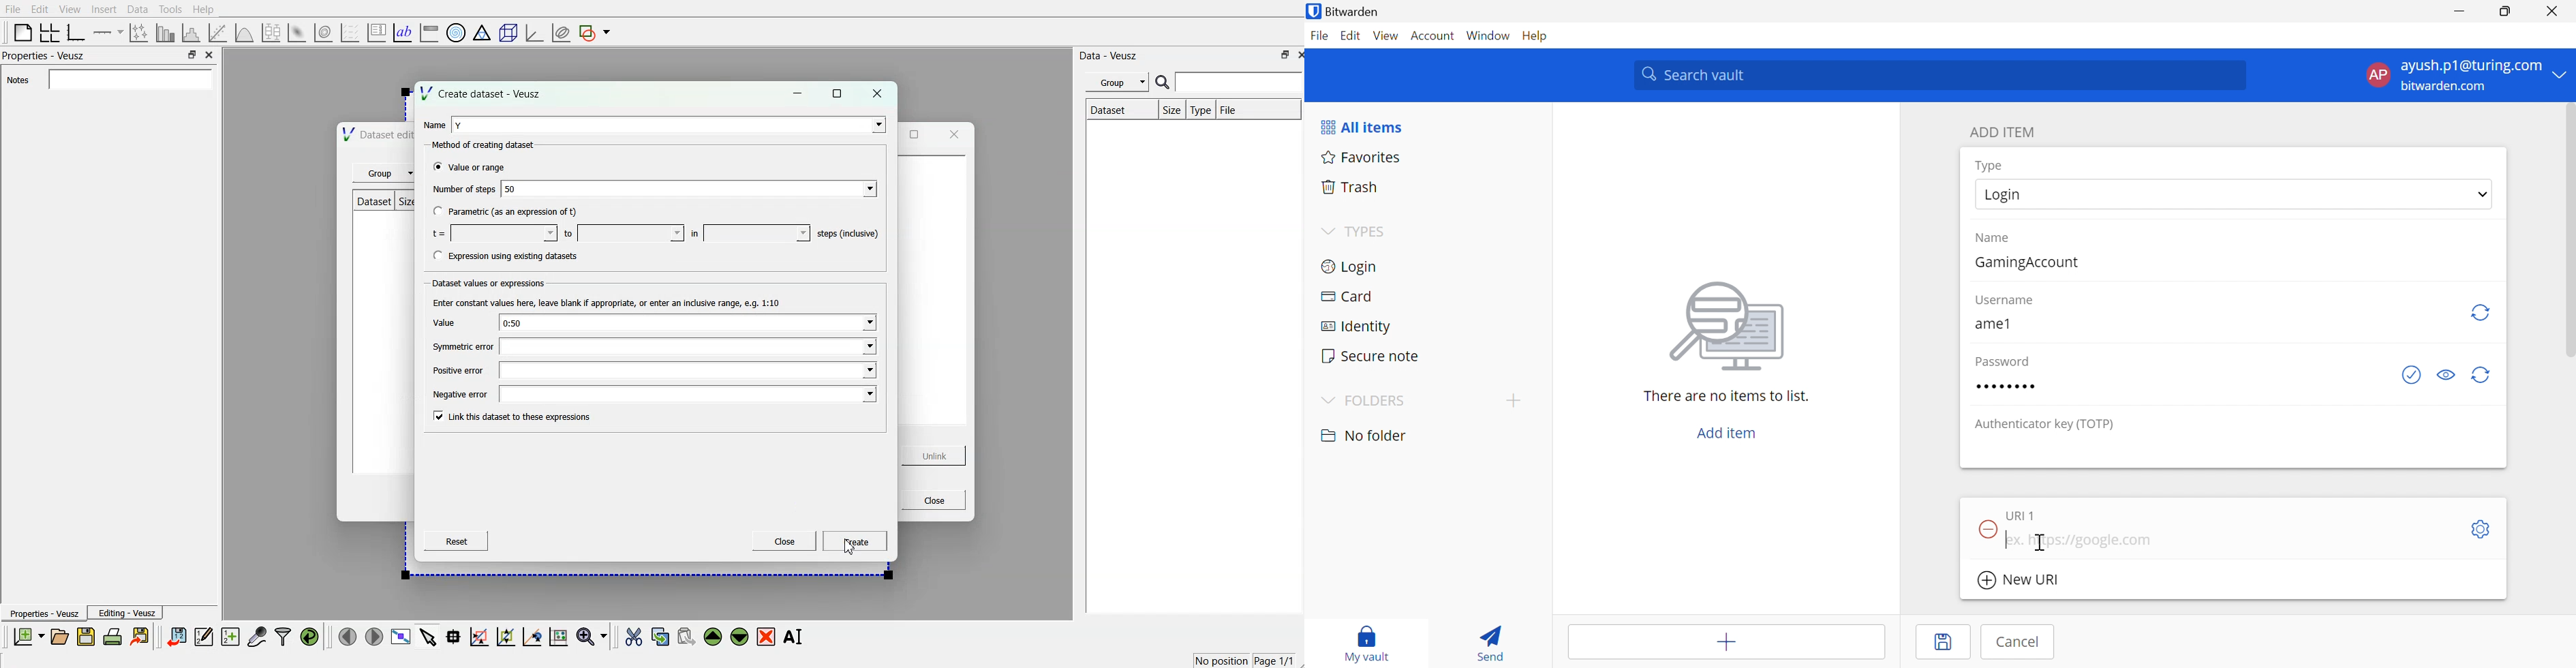 Image resolution: width=2576 pixels, height=672 pixels. What do you see at coordinates (1995, 239) in the screenshot?
I see `Name` at bounding box center [1995, 239].